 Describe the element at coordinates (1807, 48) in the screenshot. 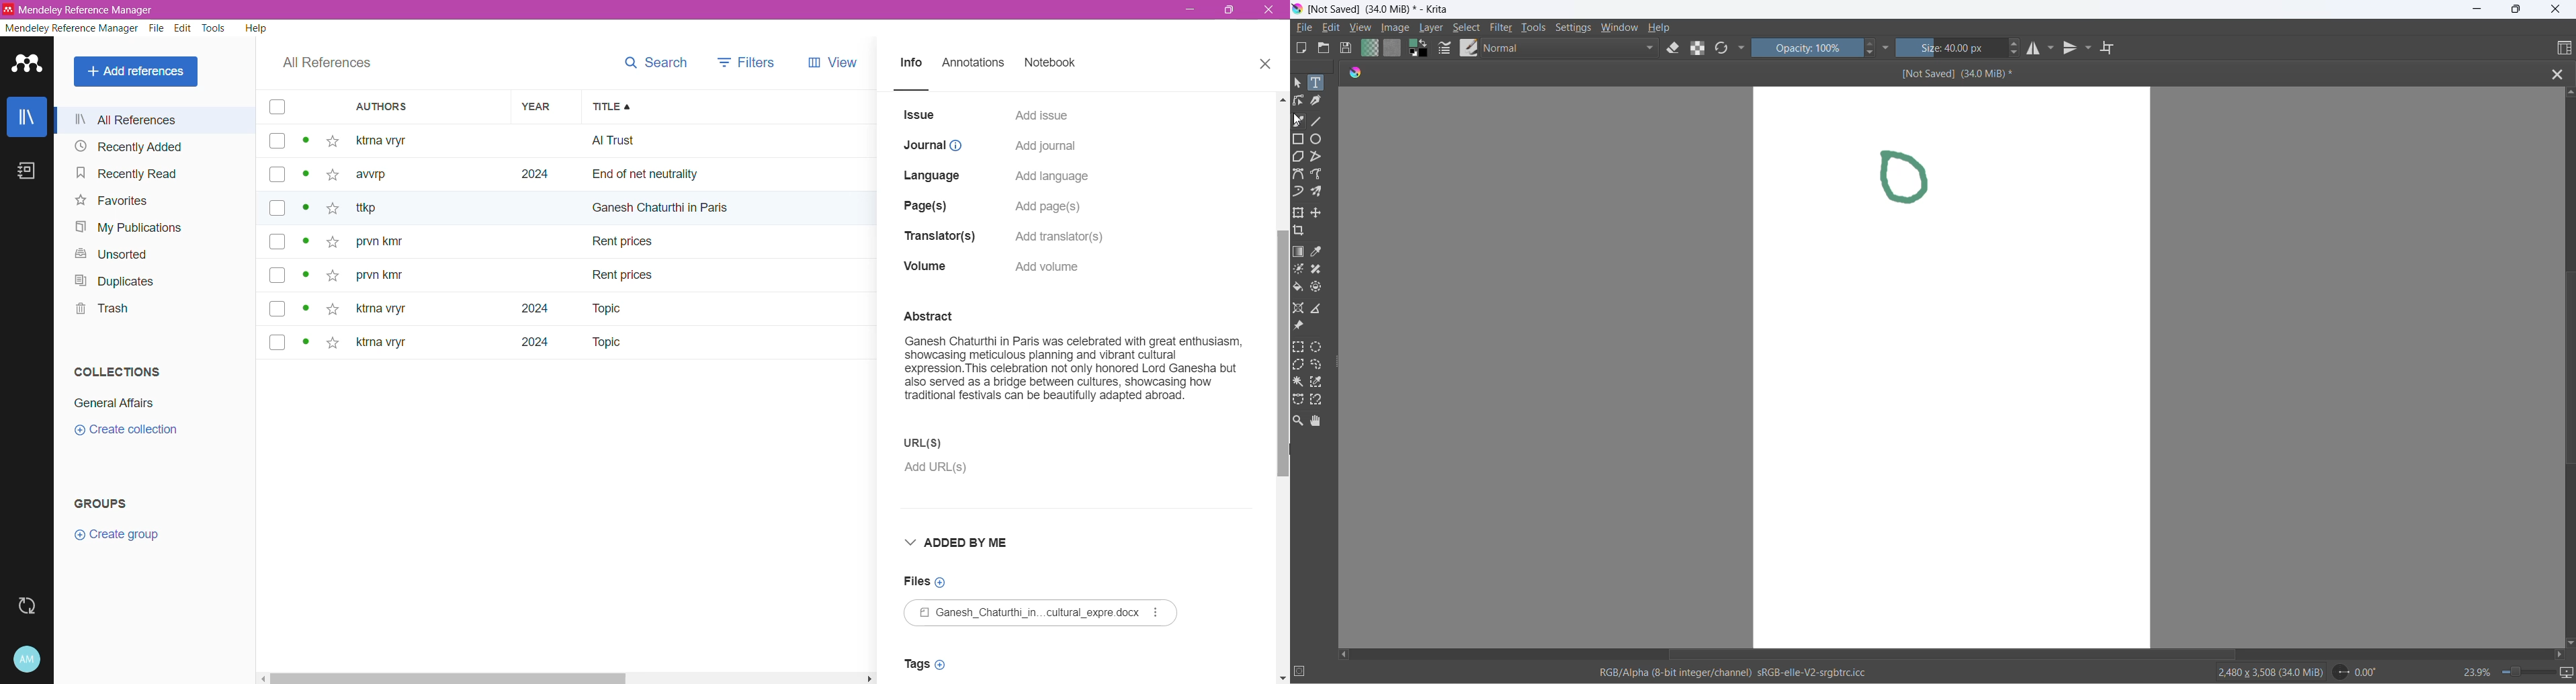

I see `opacity percentange` at that location.